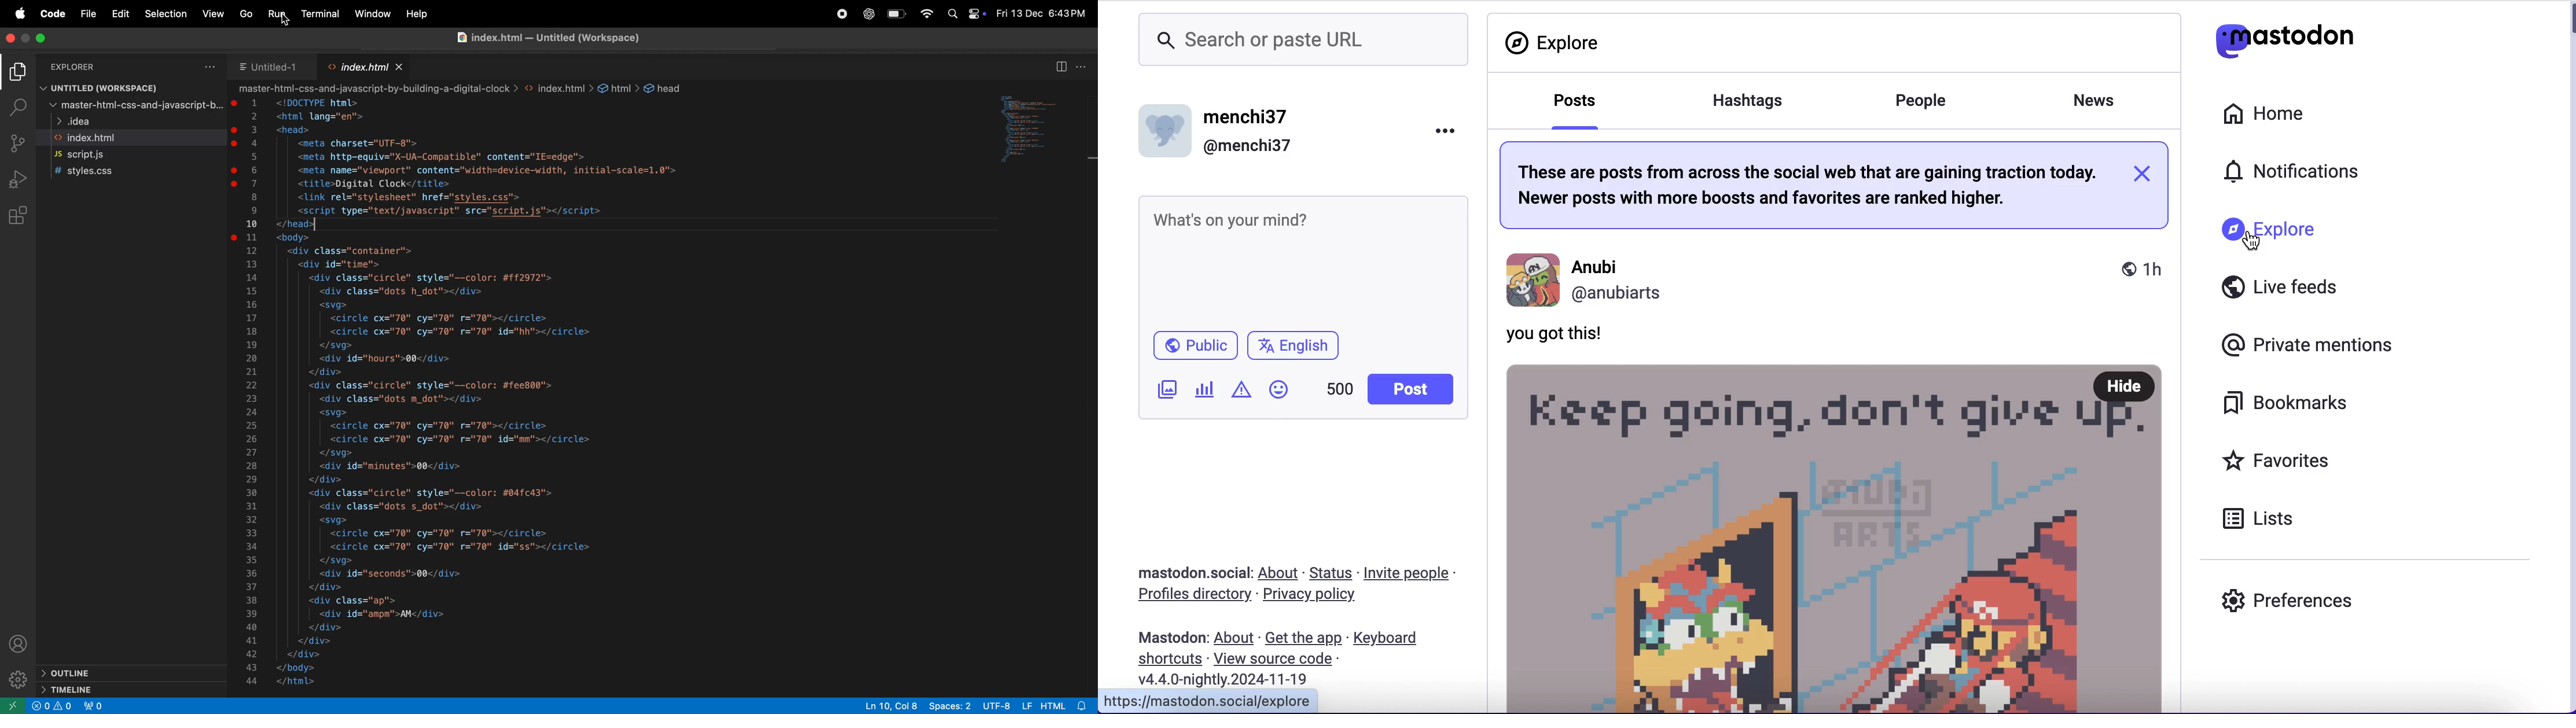 Image resolution: width=2576 pixels, height=728 pixels. I want to click on about, so click(1280, 574).